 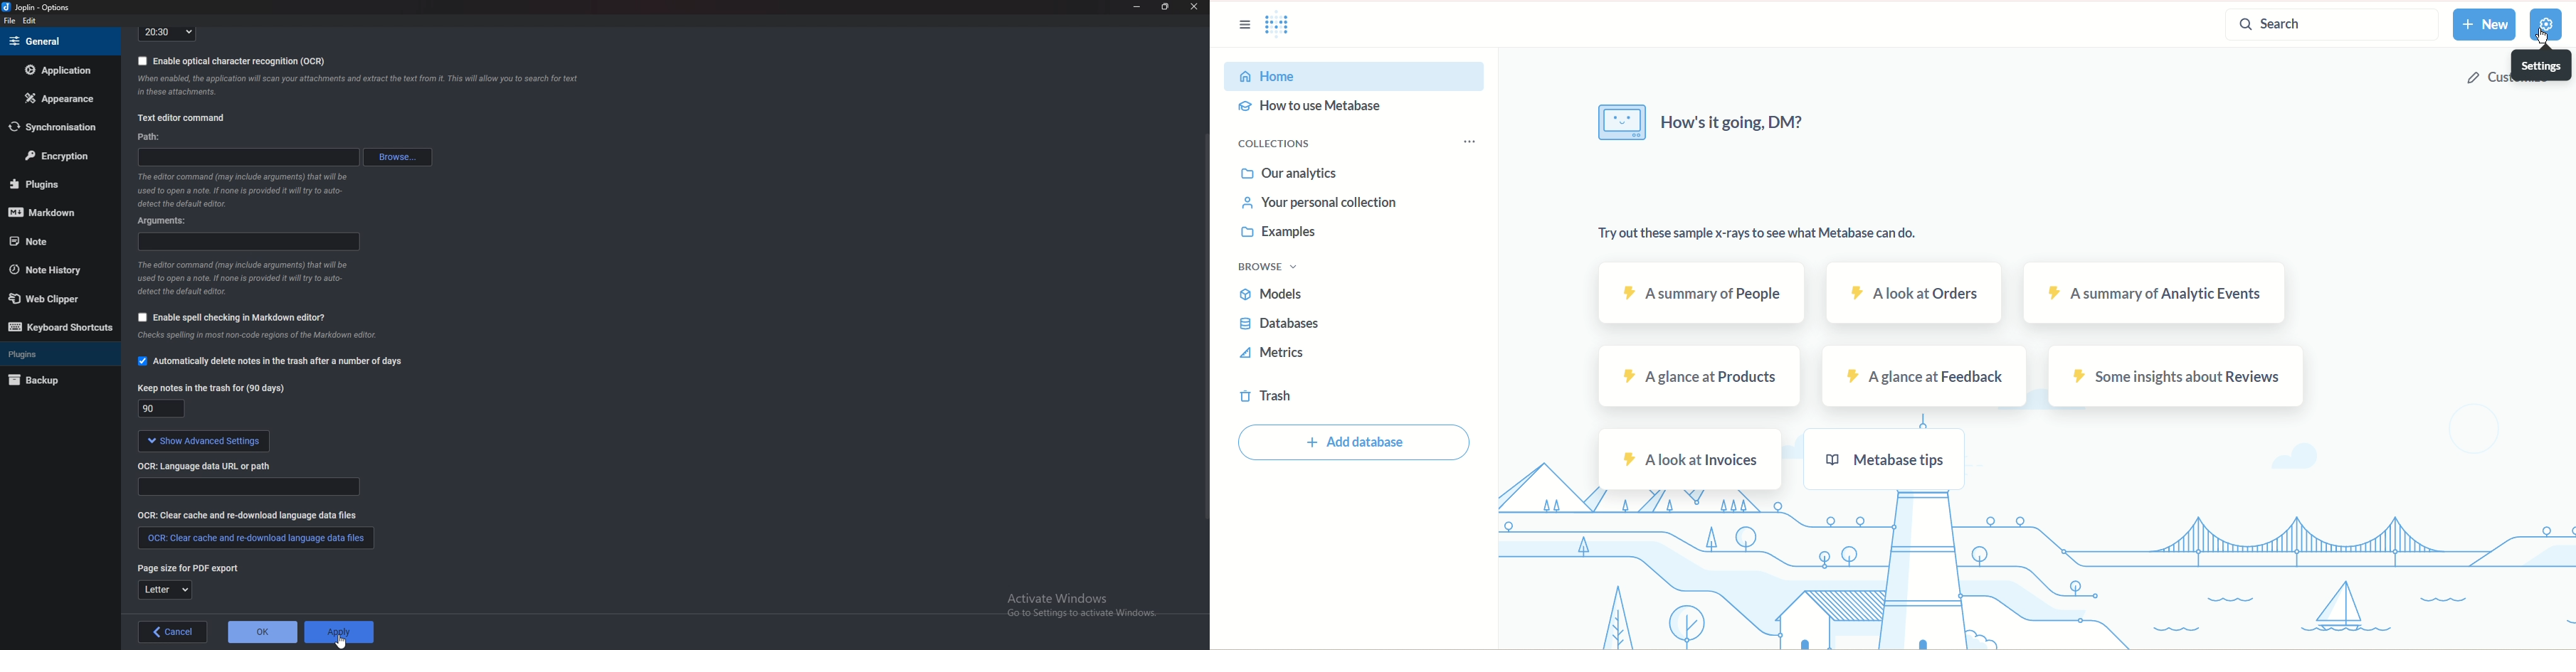 What do you see at coordinates (11, 21) in the screenshot?
I see `file` at bounding box center [11, 21].